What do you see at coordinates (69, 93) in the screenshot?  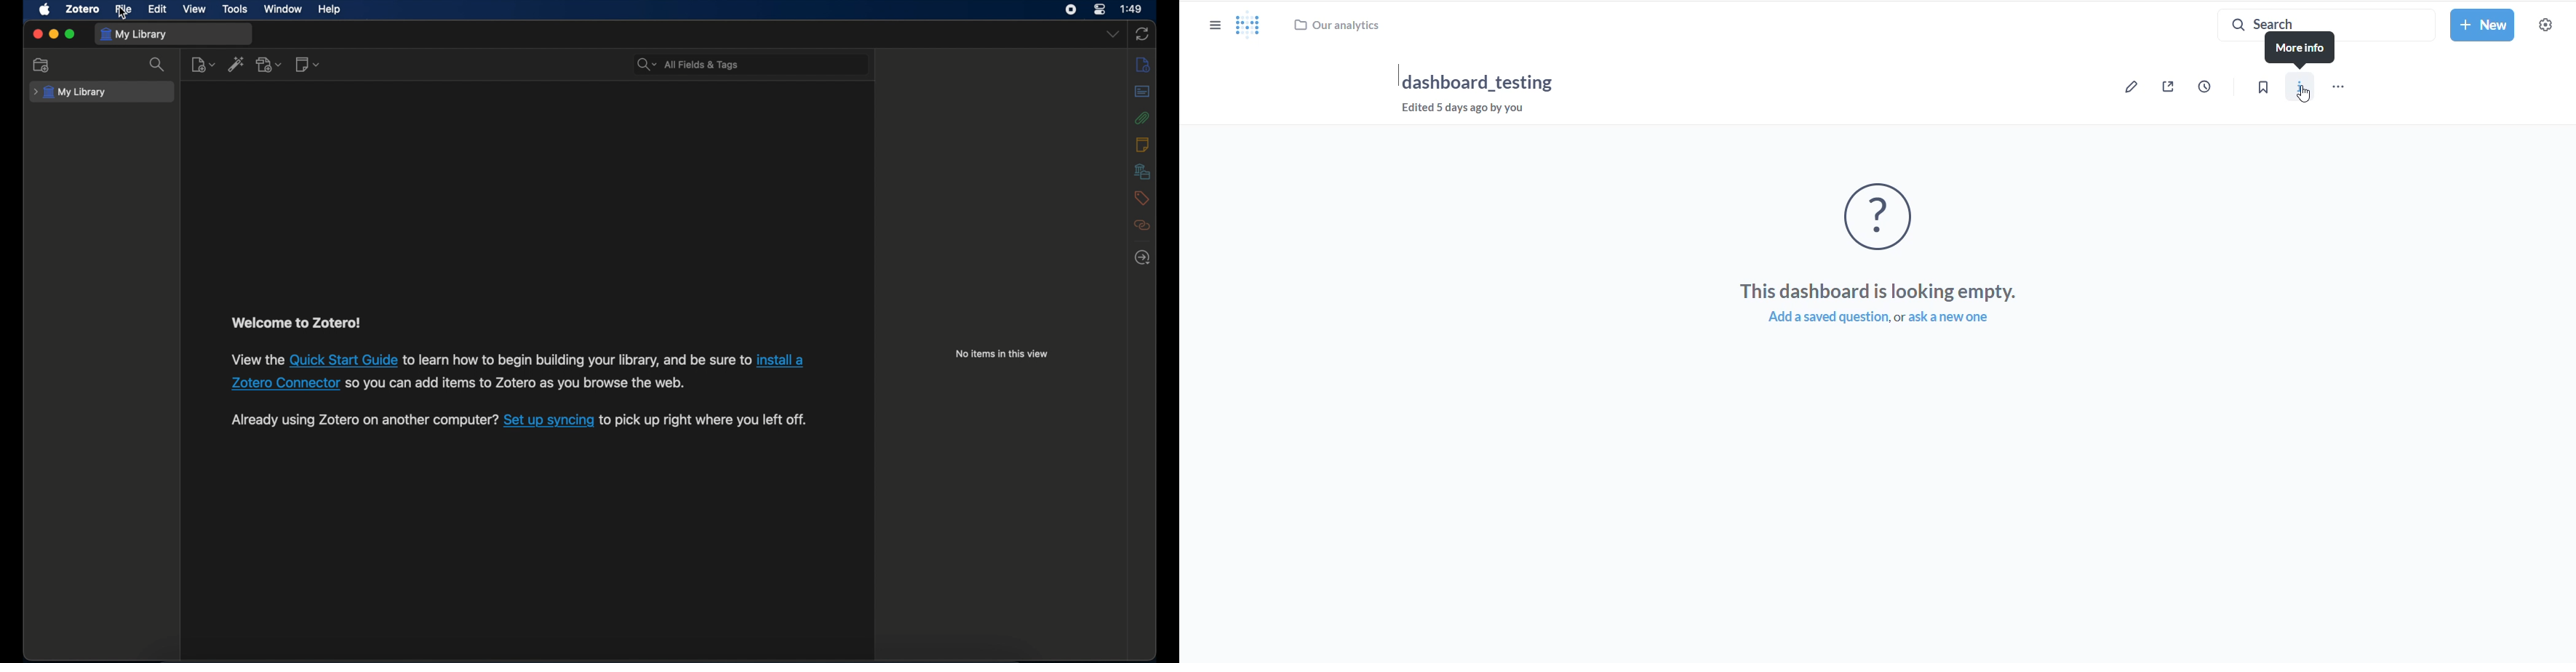 I see `my library` at bounding box center [69, 93].